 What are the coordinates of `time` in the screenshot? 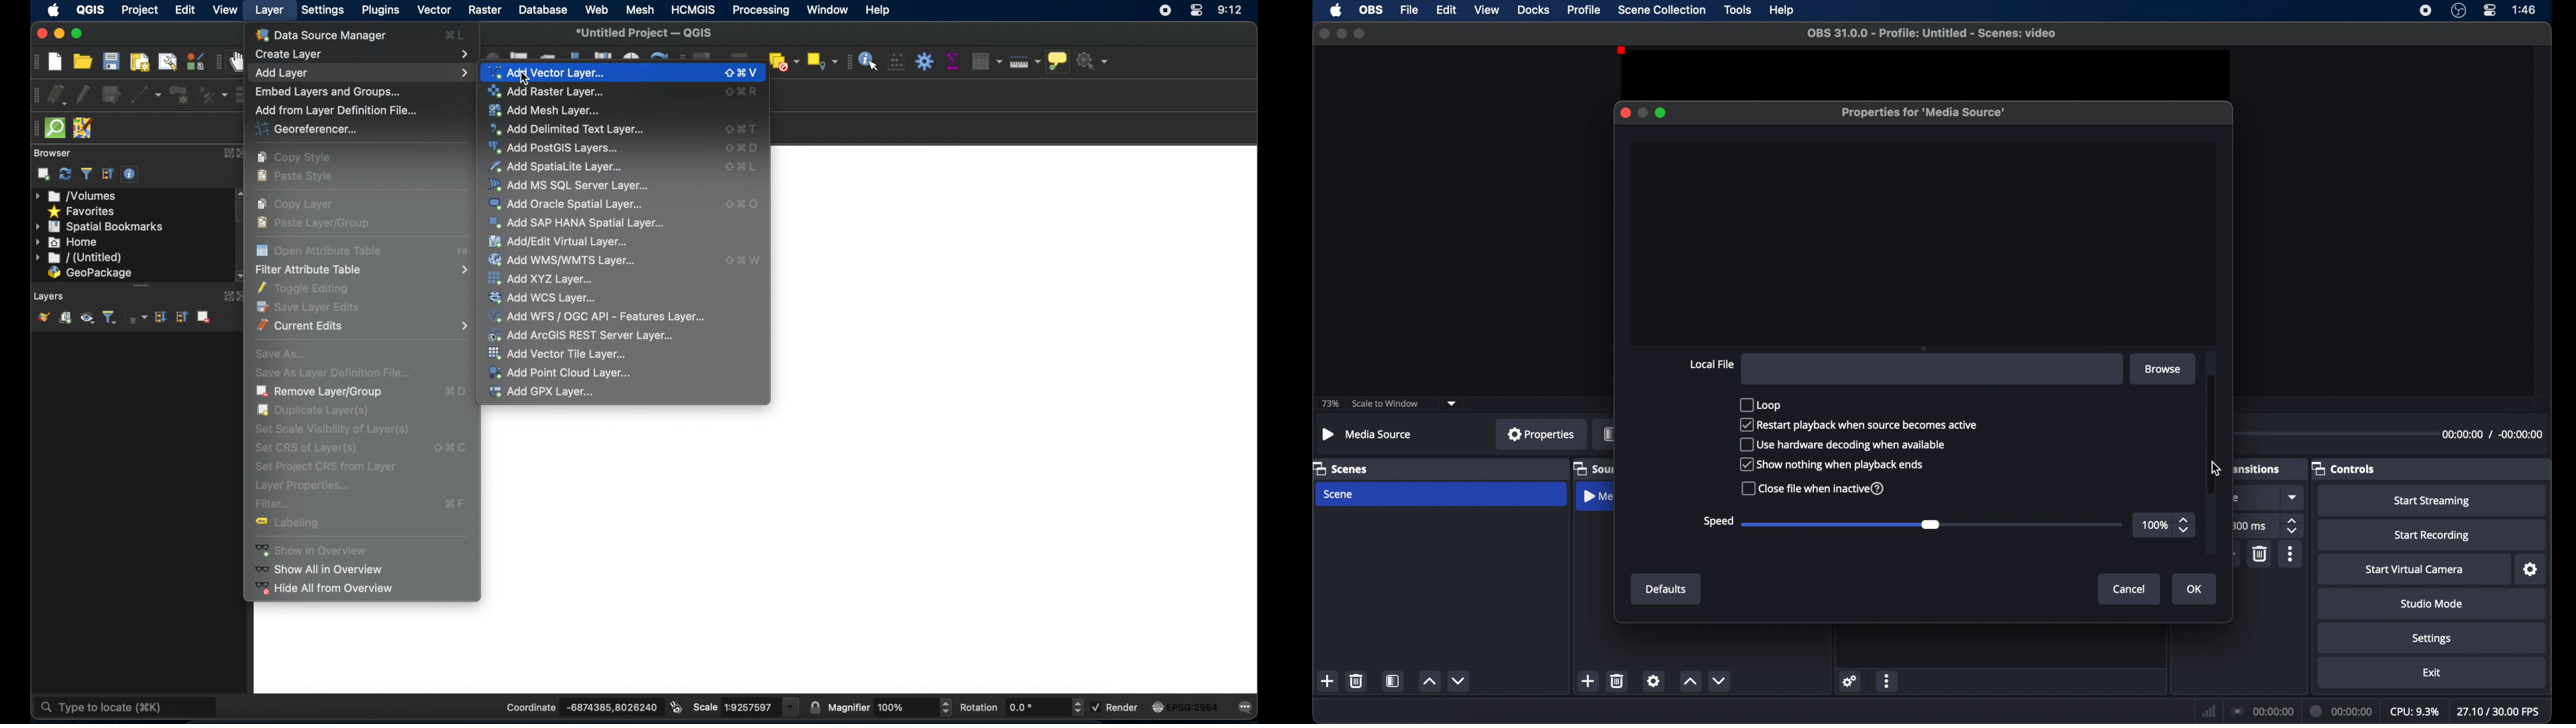 It's located at (2525, 9).